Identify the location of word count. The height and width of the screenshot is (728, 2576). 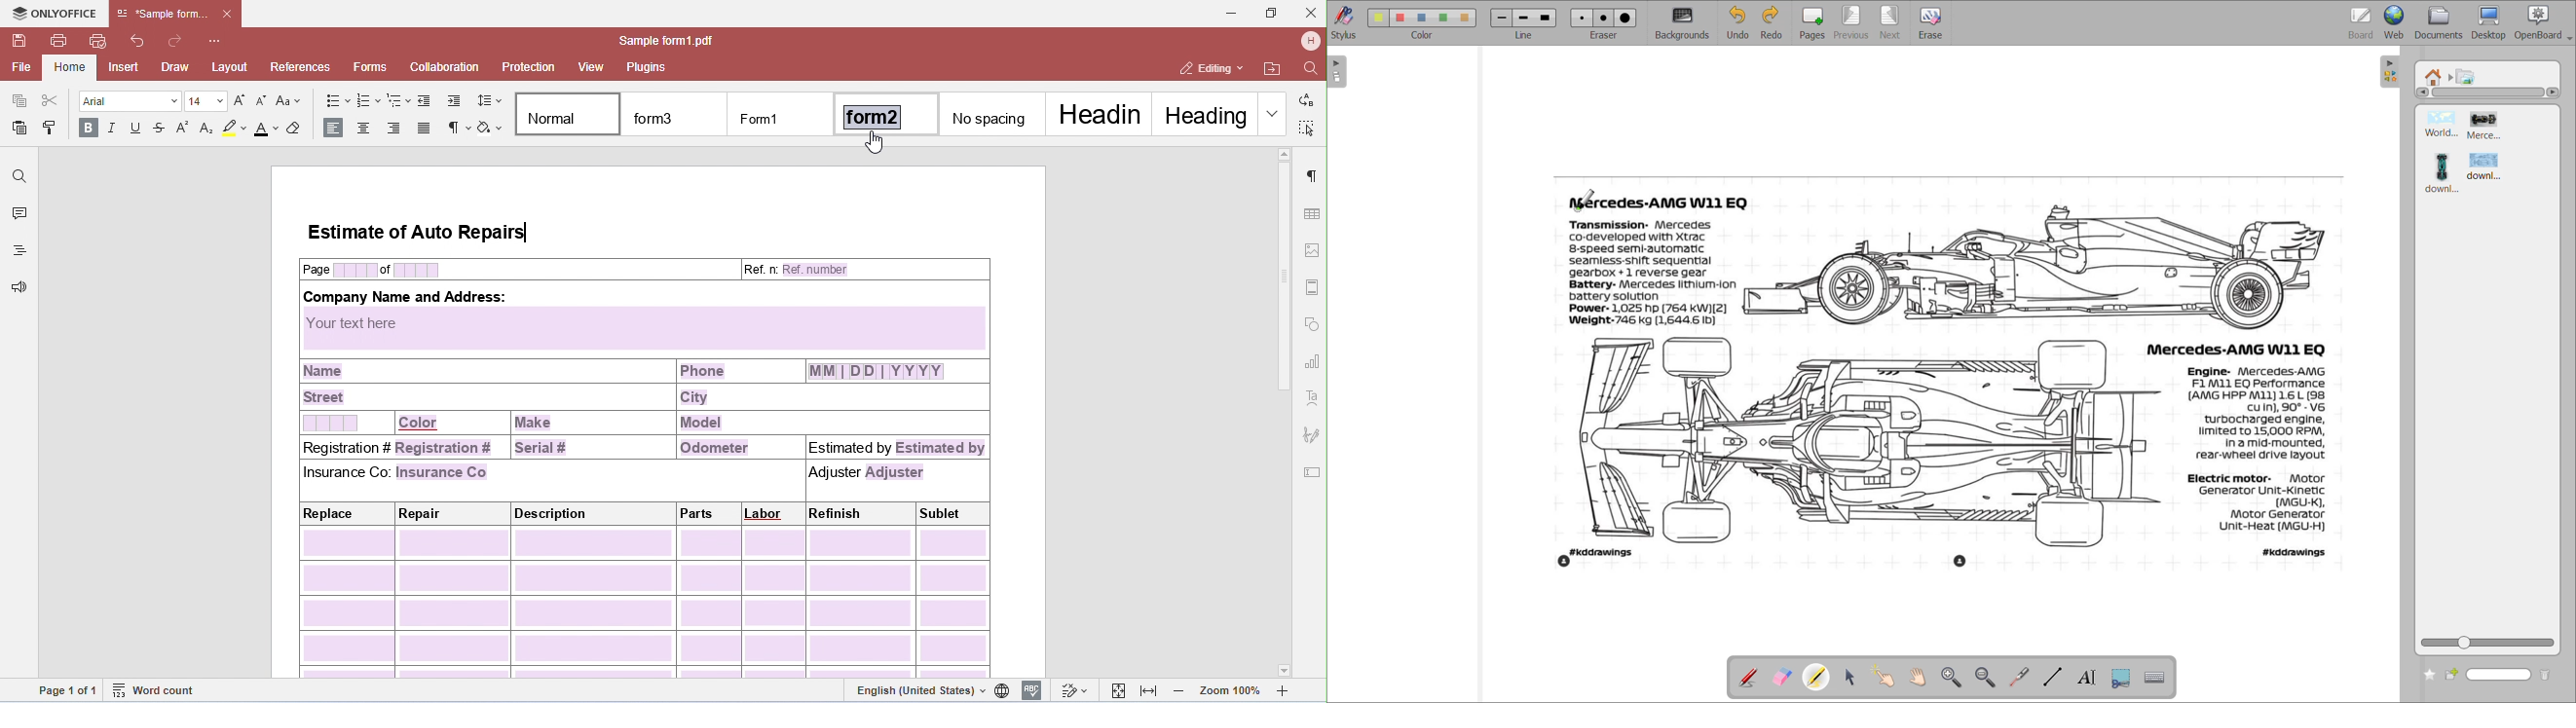
(159, 691).